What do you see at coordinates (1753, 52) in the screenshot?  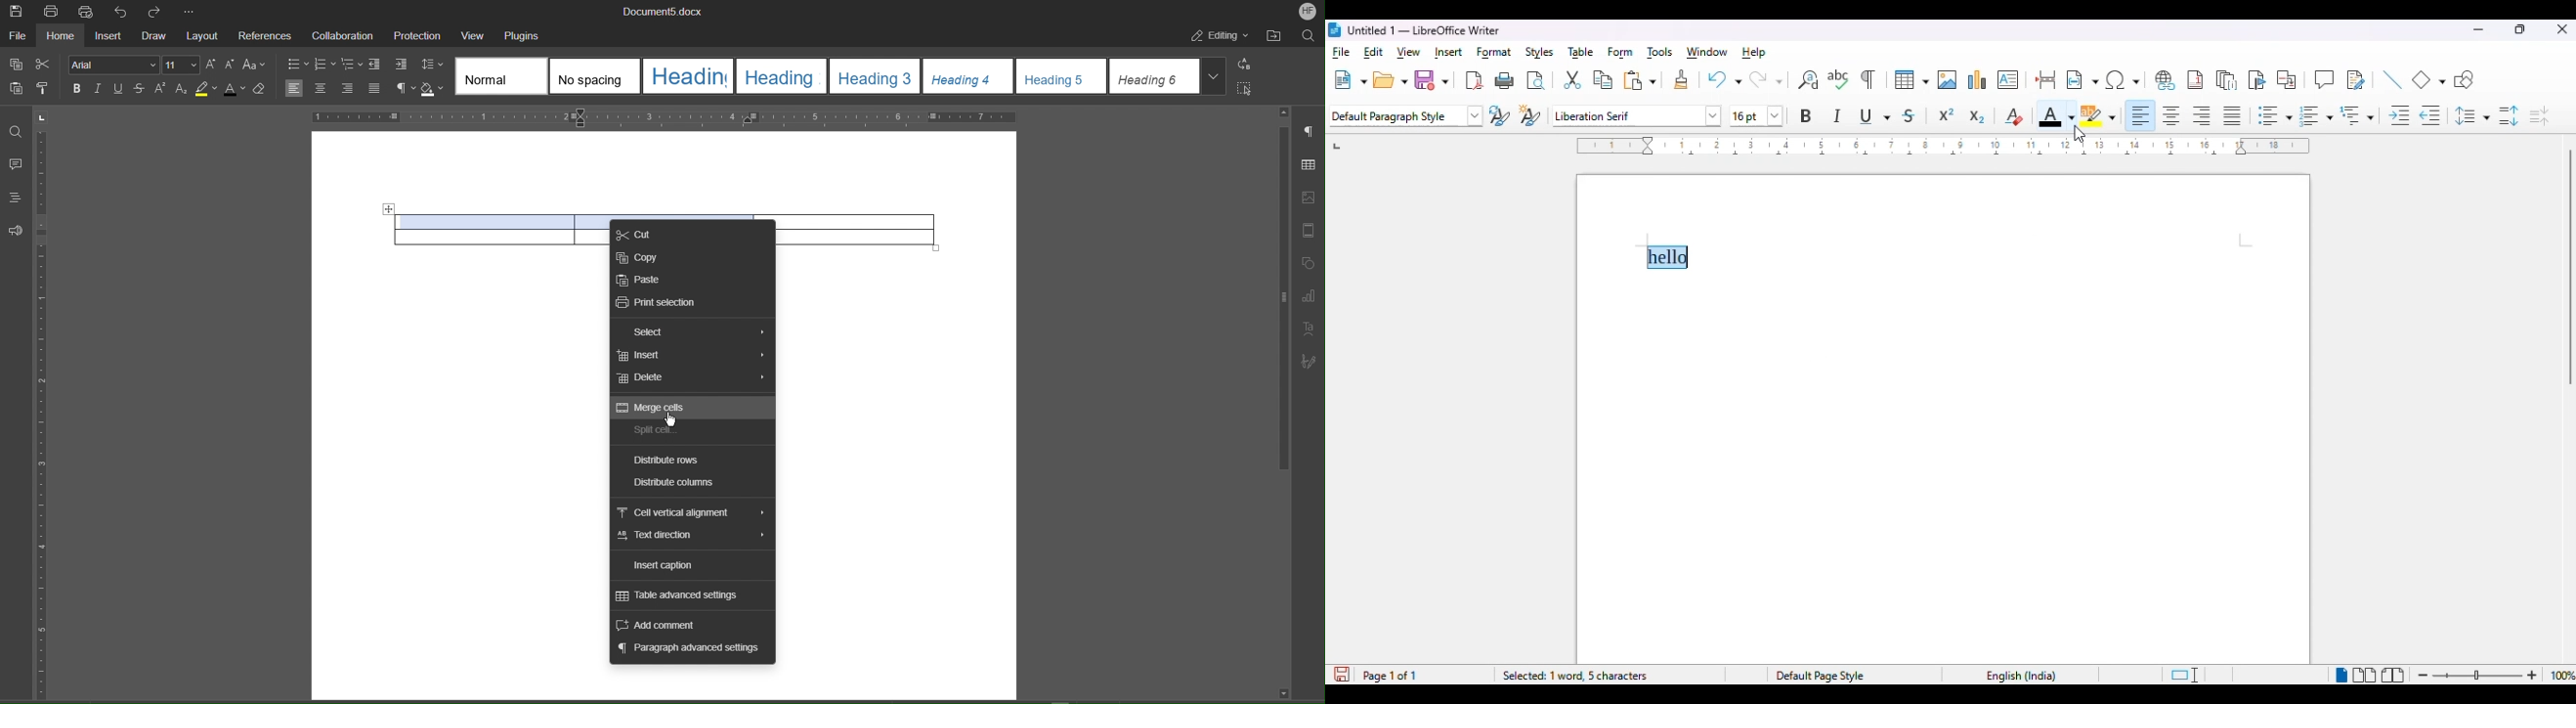 I see `help` at bounding box center [1753, 52].